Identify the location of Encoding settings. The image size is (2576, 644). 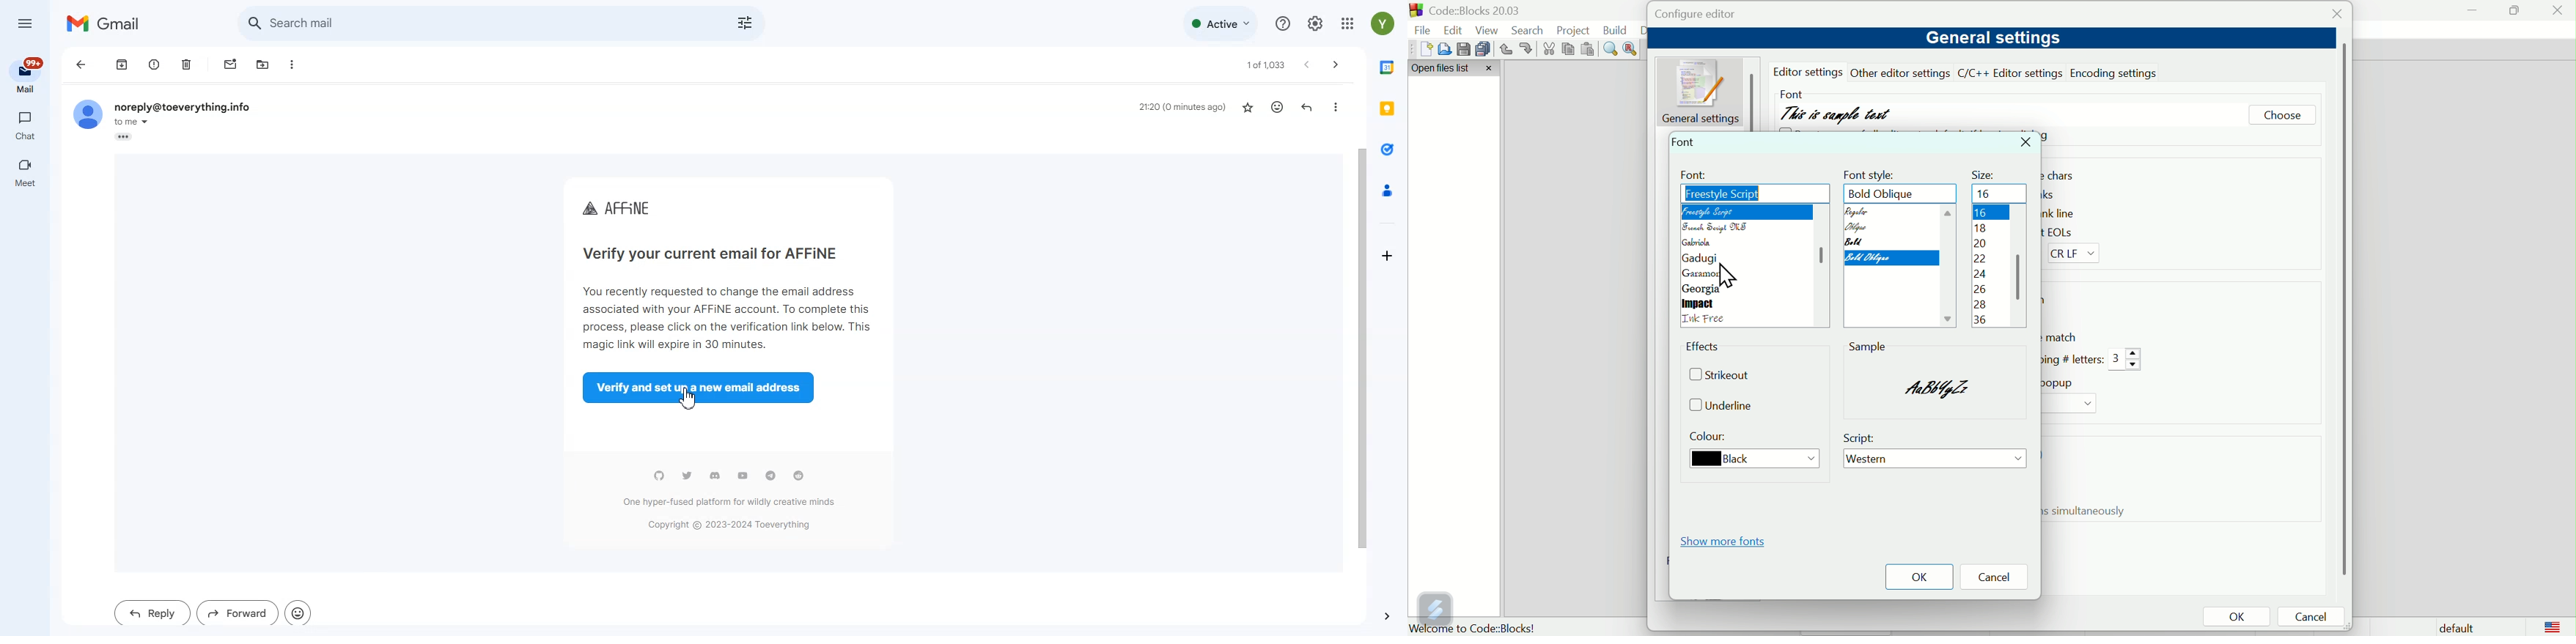
(2116, 72).